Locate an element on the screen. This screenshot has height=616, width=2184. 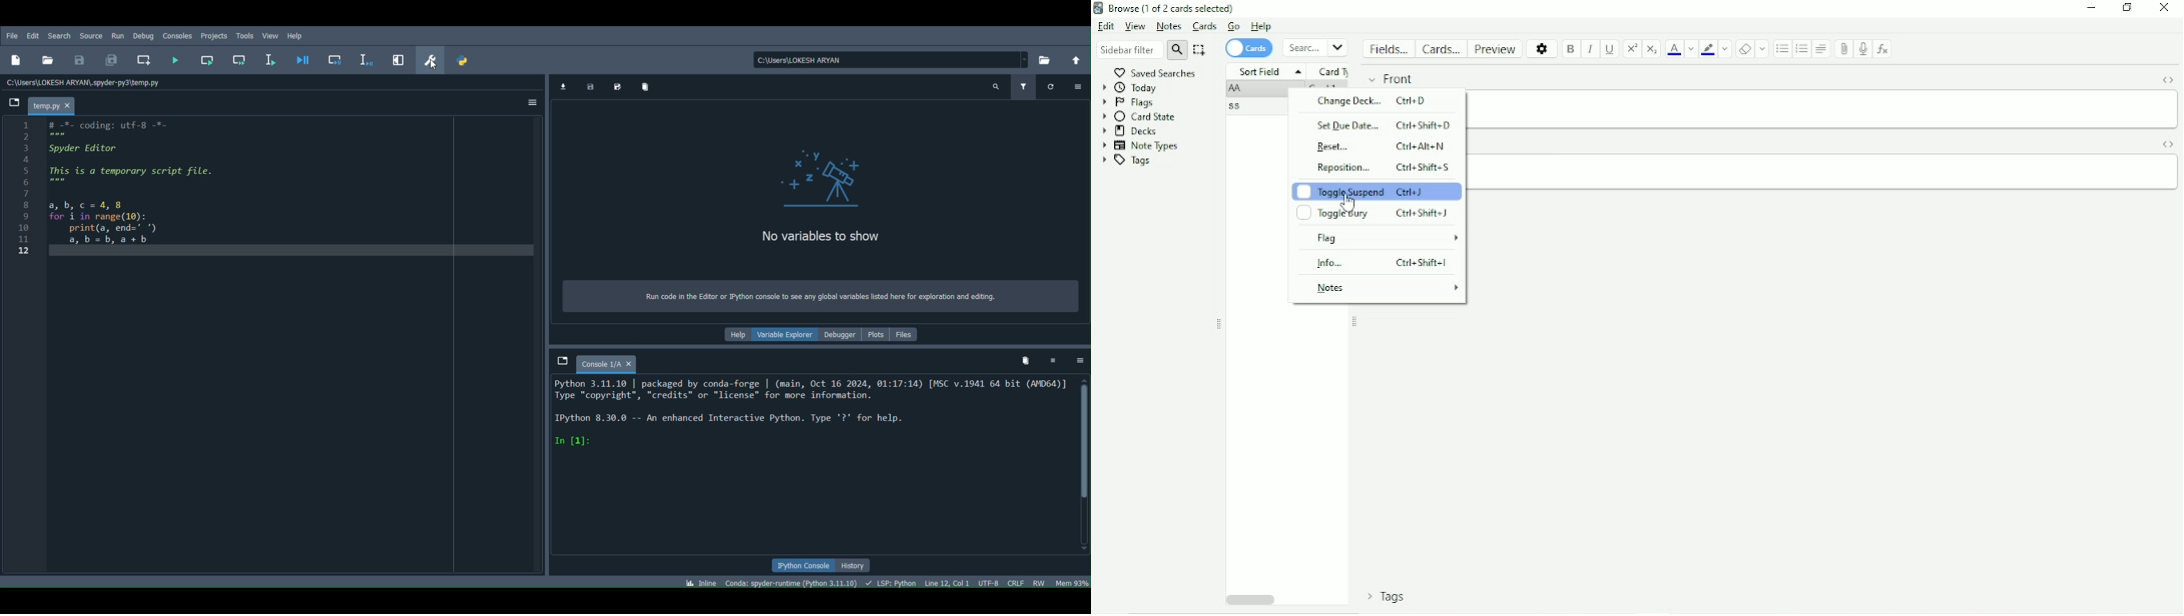
Change color is located at coordinates (1692, 48).